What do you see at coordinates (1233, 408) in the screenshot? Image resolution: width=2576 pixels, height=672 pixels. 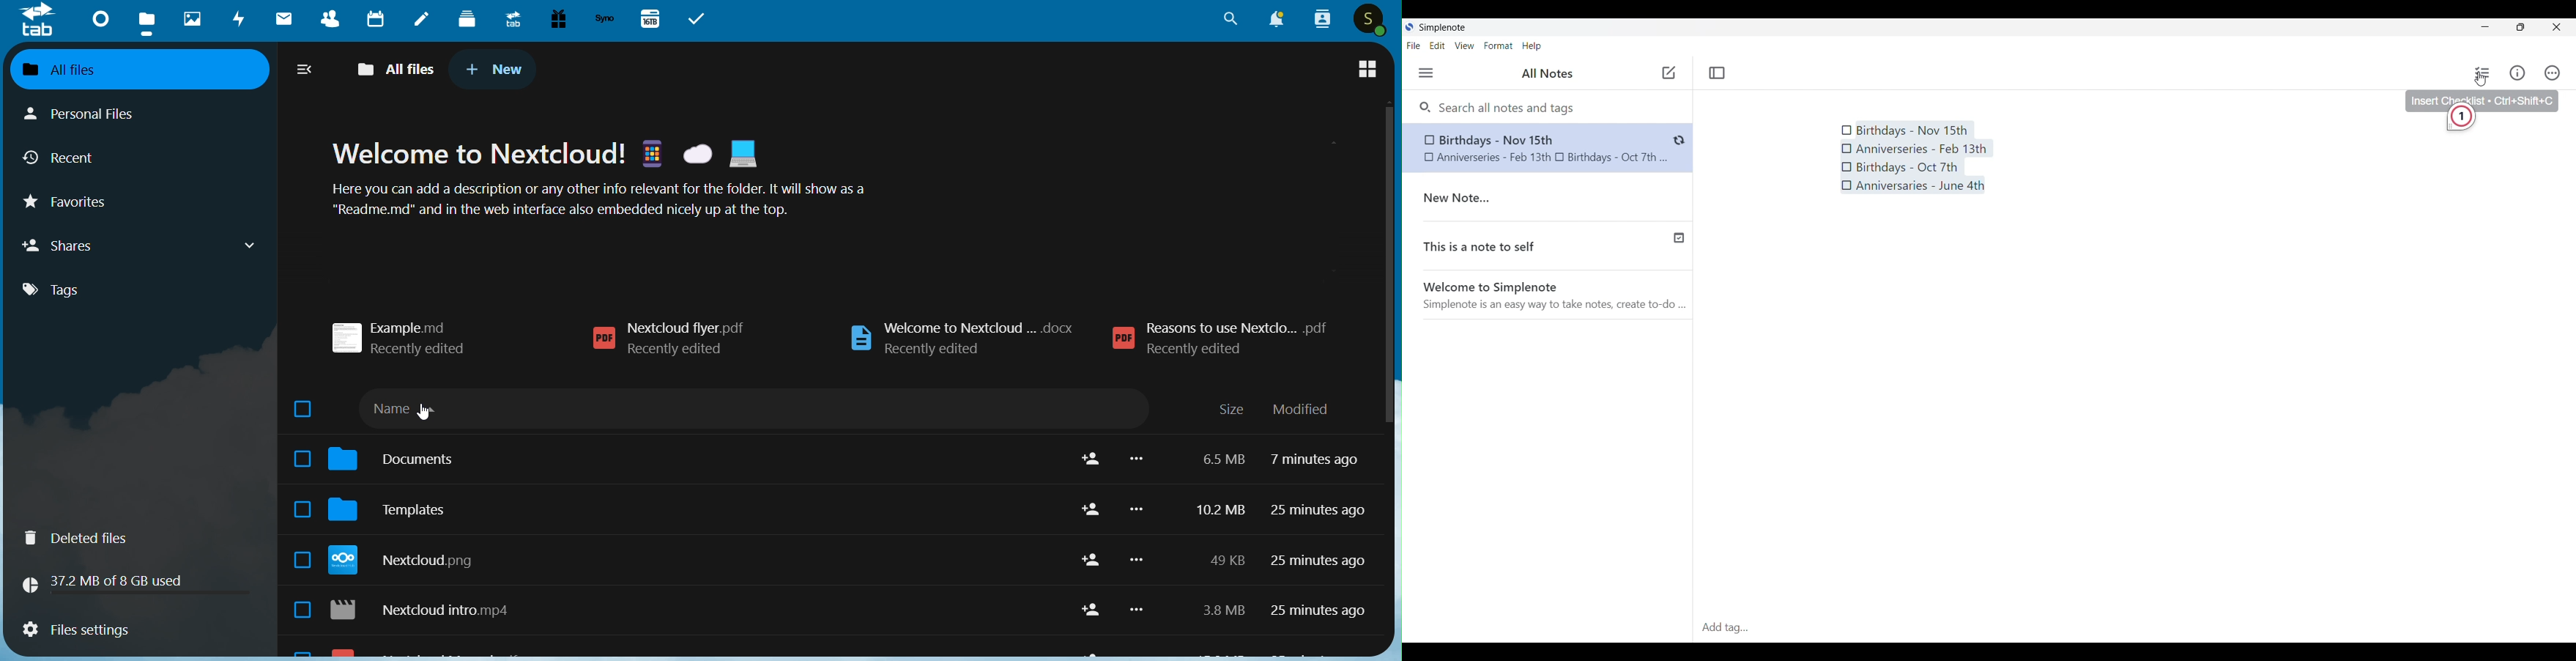 I see `size` at bounding box center [1233, 408].